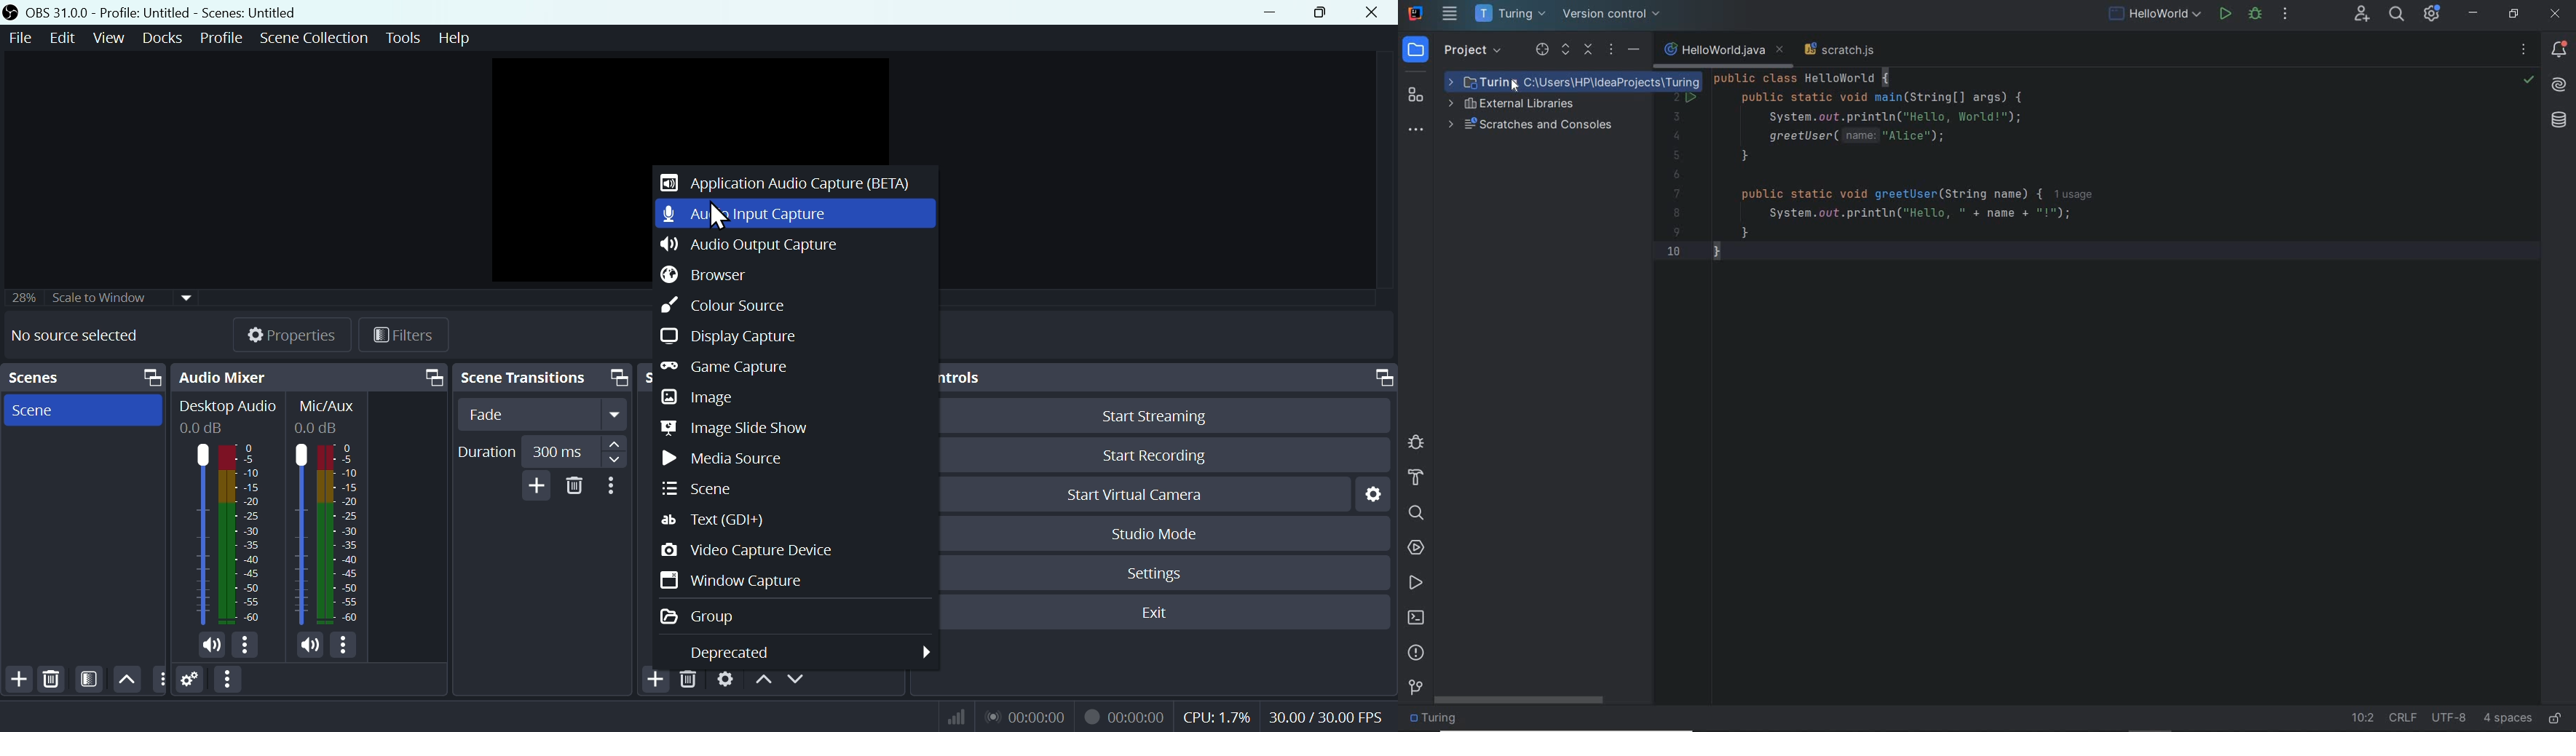  I want to click on Scene transitions, so click(540, 379).